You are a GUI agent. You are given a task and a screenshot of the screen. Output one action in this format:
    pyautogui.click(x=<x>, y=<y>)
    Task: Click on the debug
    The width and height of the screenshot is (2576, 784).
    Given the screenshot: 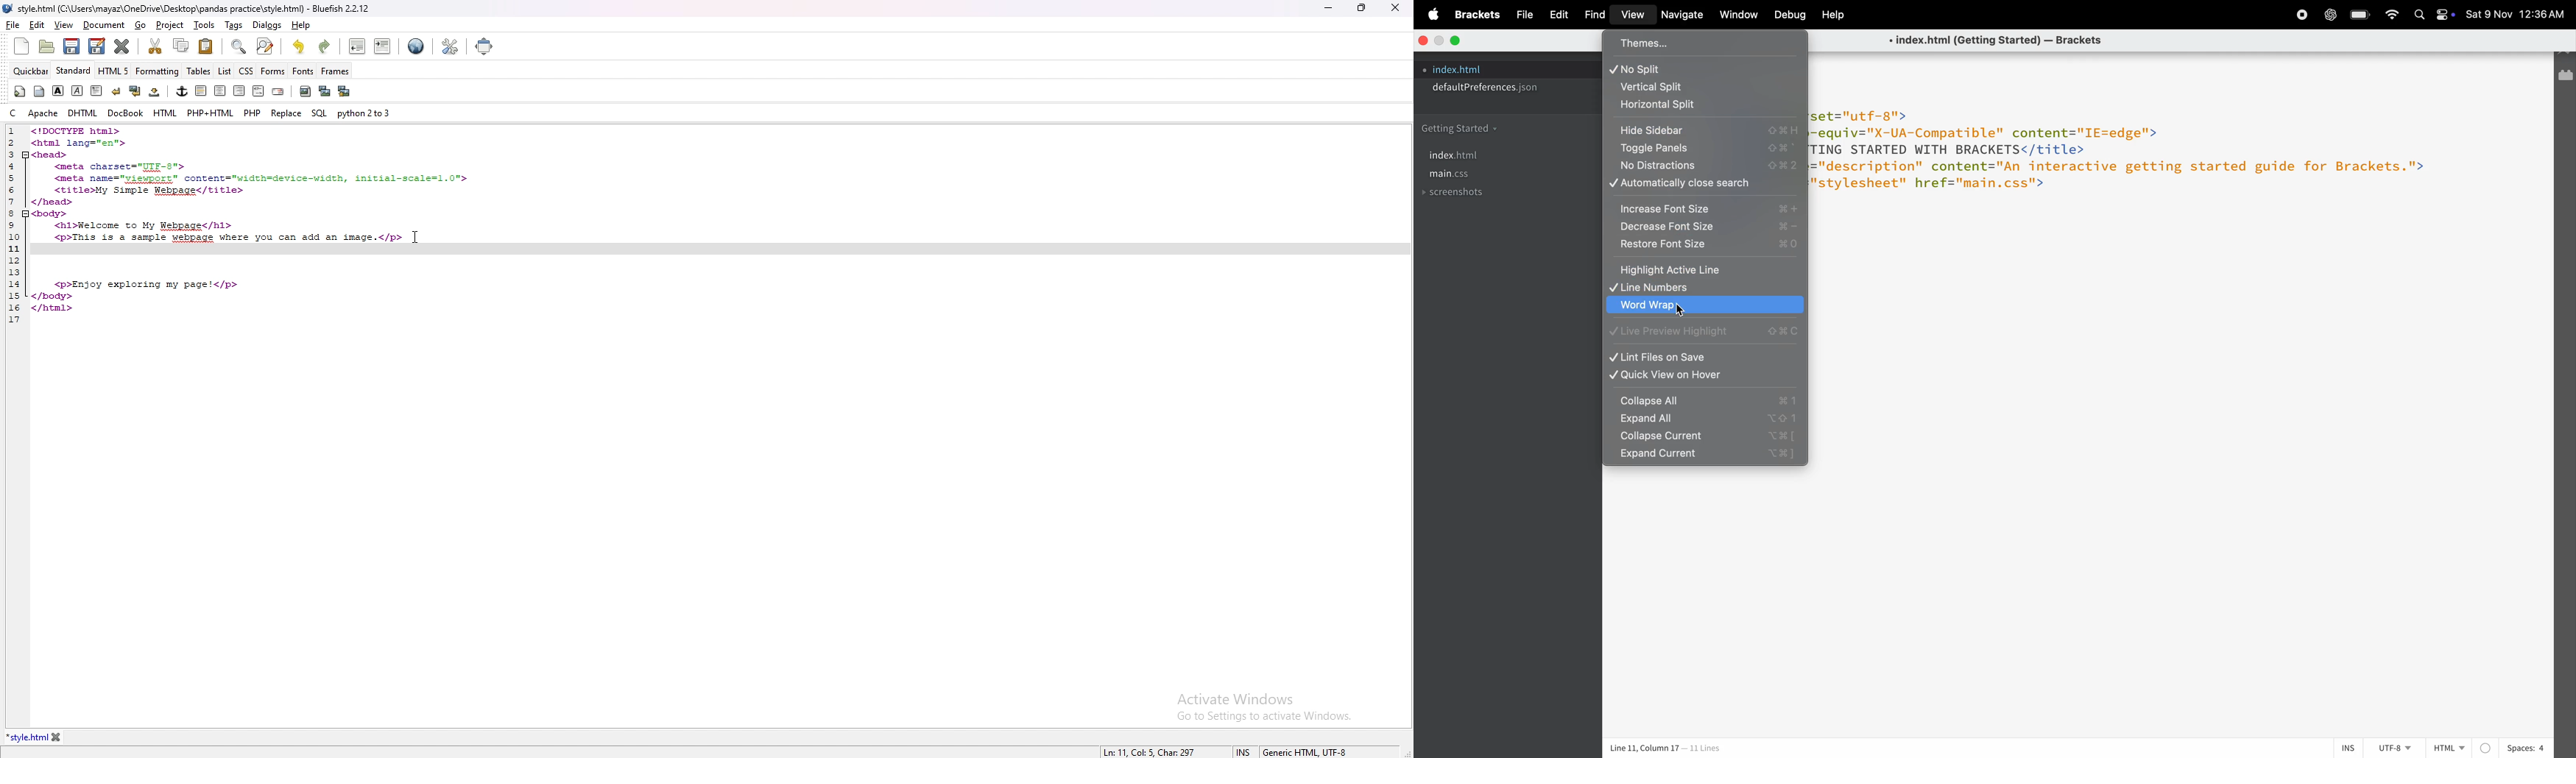 What is the action you would take?
    pyautogui.click(x=1788, y=15)
    